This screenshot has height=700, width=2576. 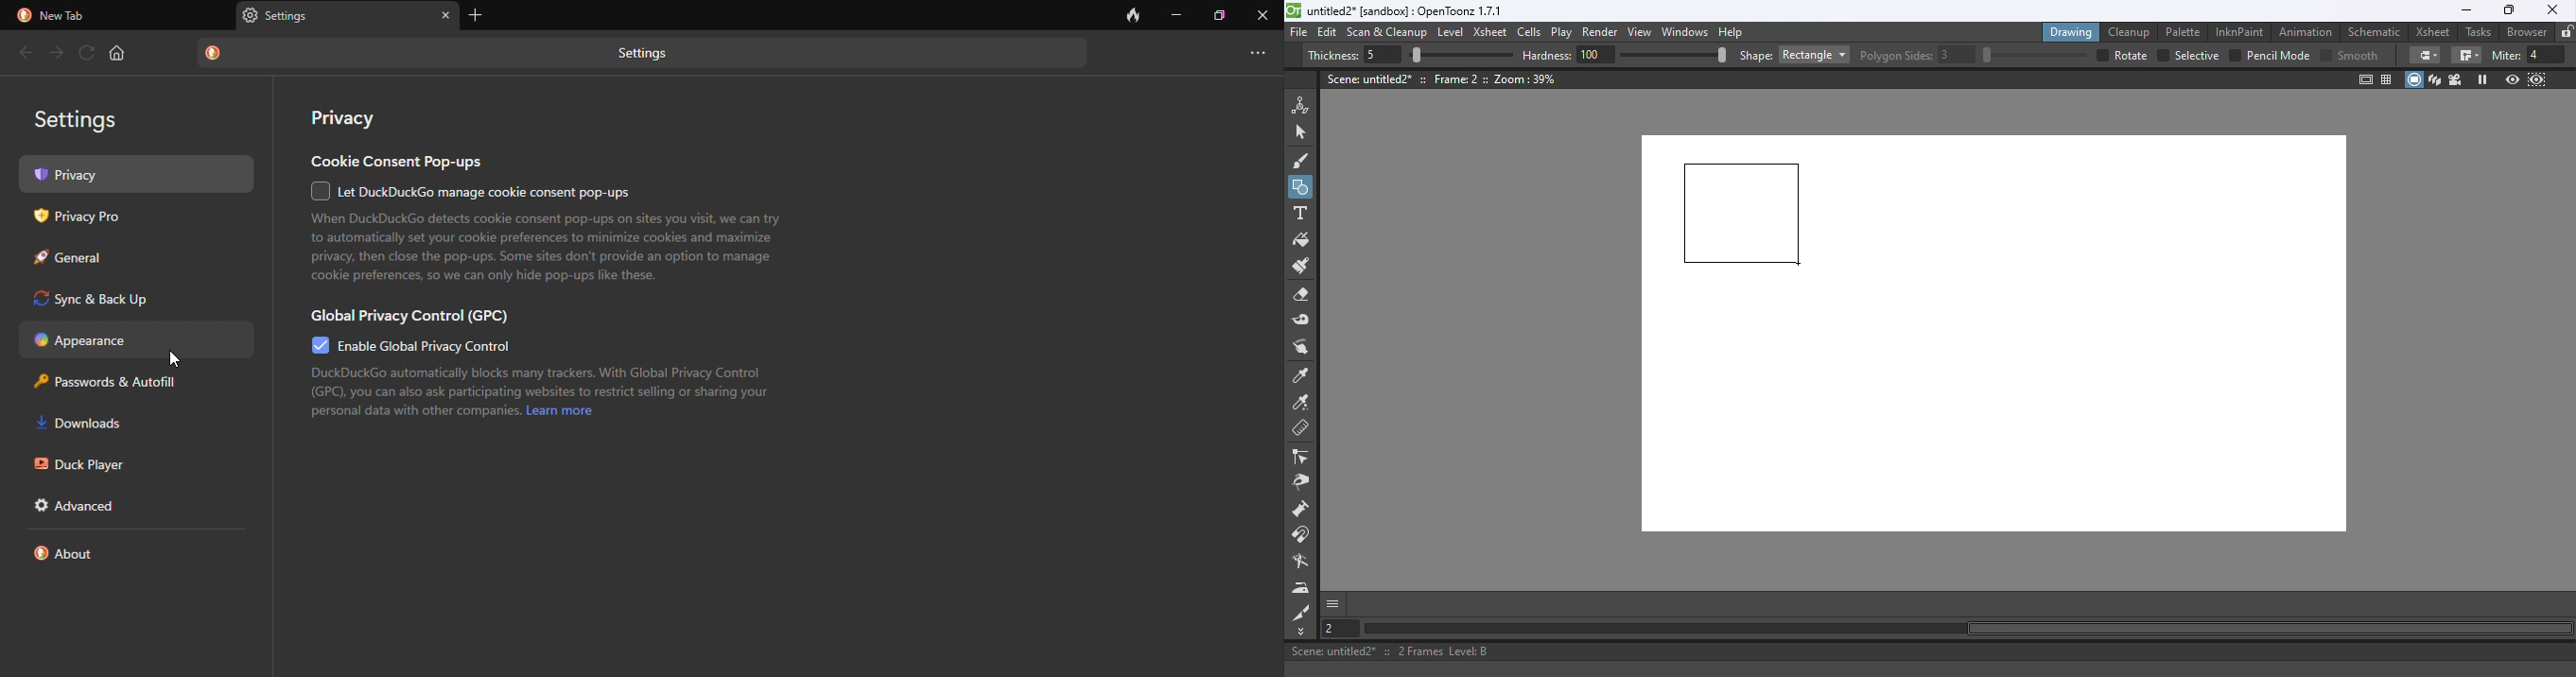 What do you see at coordinates (82, 506) in the screenshot?
I see `advanced` at bounding box center [82, 506].